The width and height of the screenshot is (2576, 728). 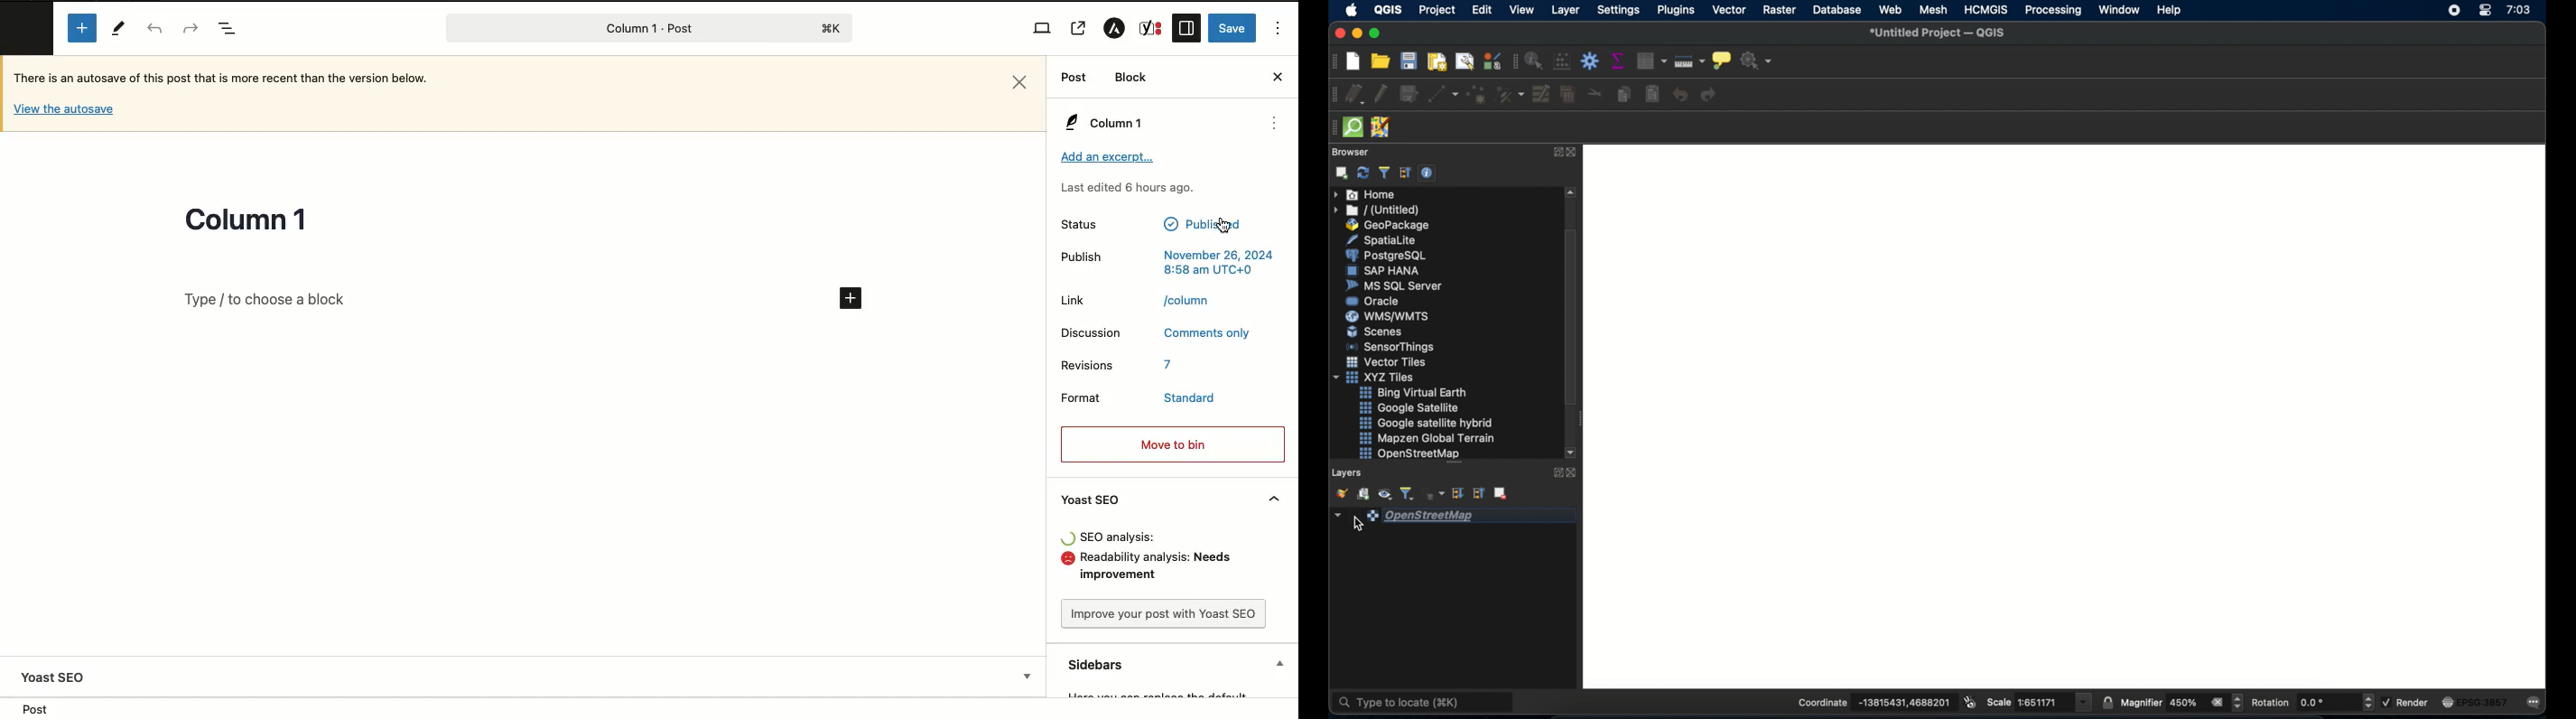 I want to click on digitizing toolbar, so click(x=1332, y=96).